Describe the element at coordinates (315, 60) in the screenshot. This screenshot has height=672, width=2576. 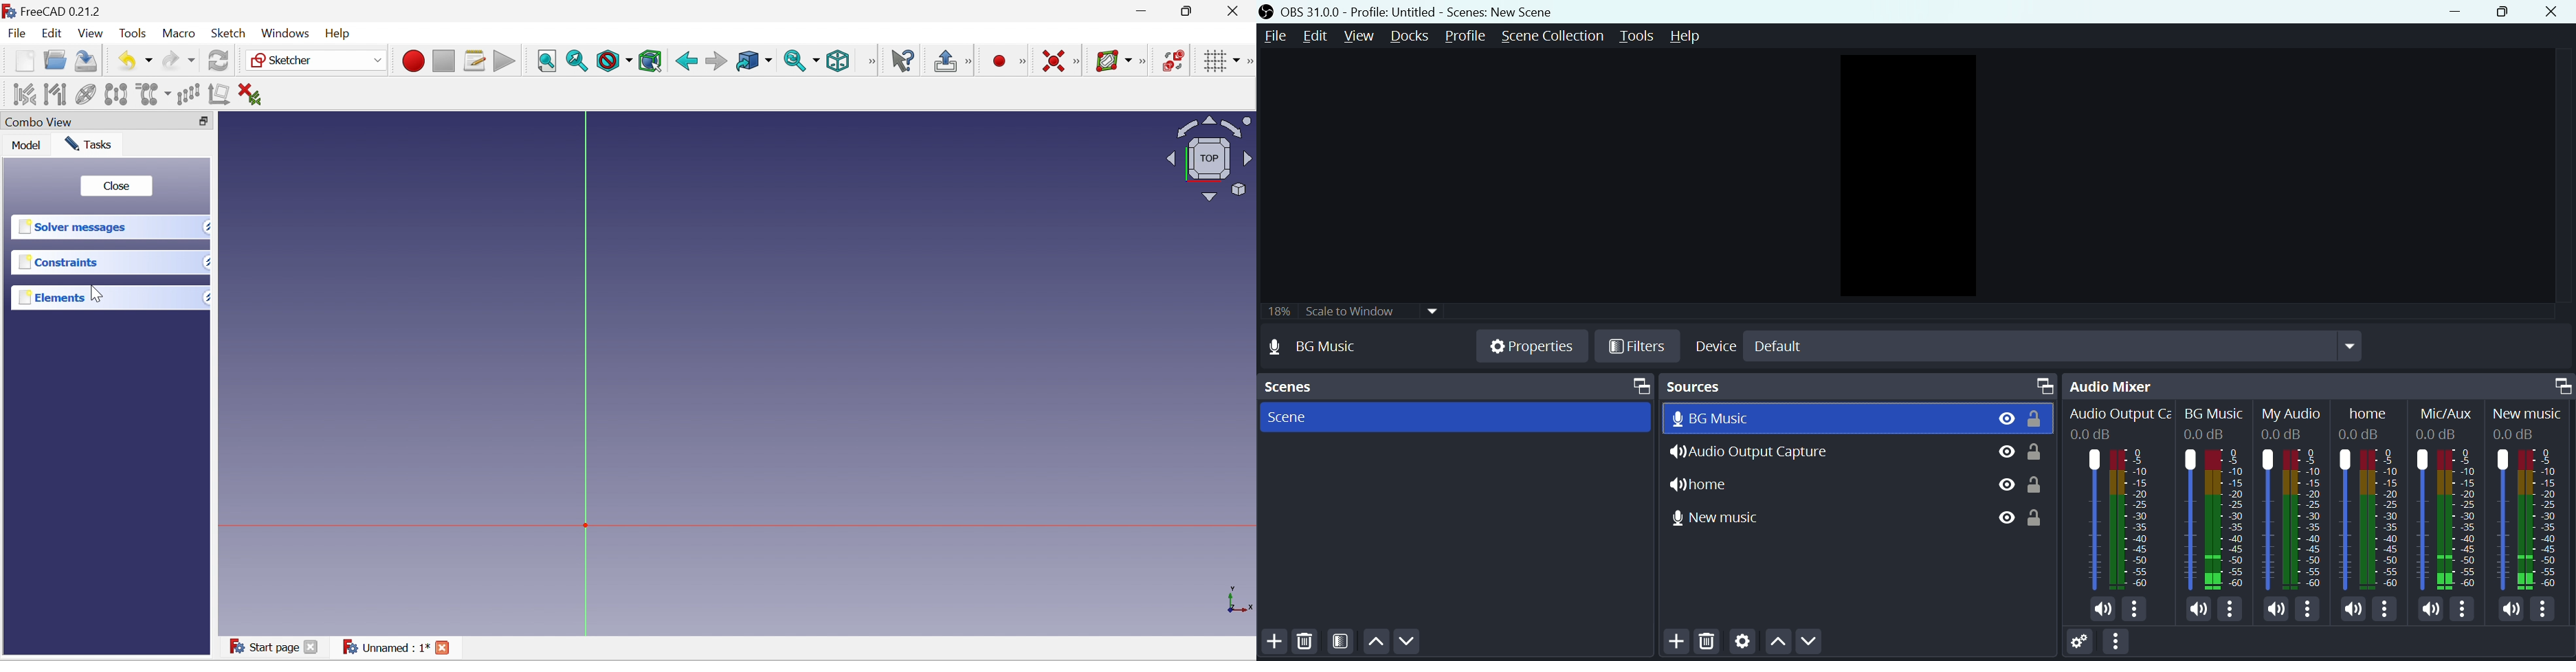
I see `Sketcher` at that location.